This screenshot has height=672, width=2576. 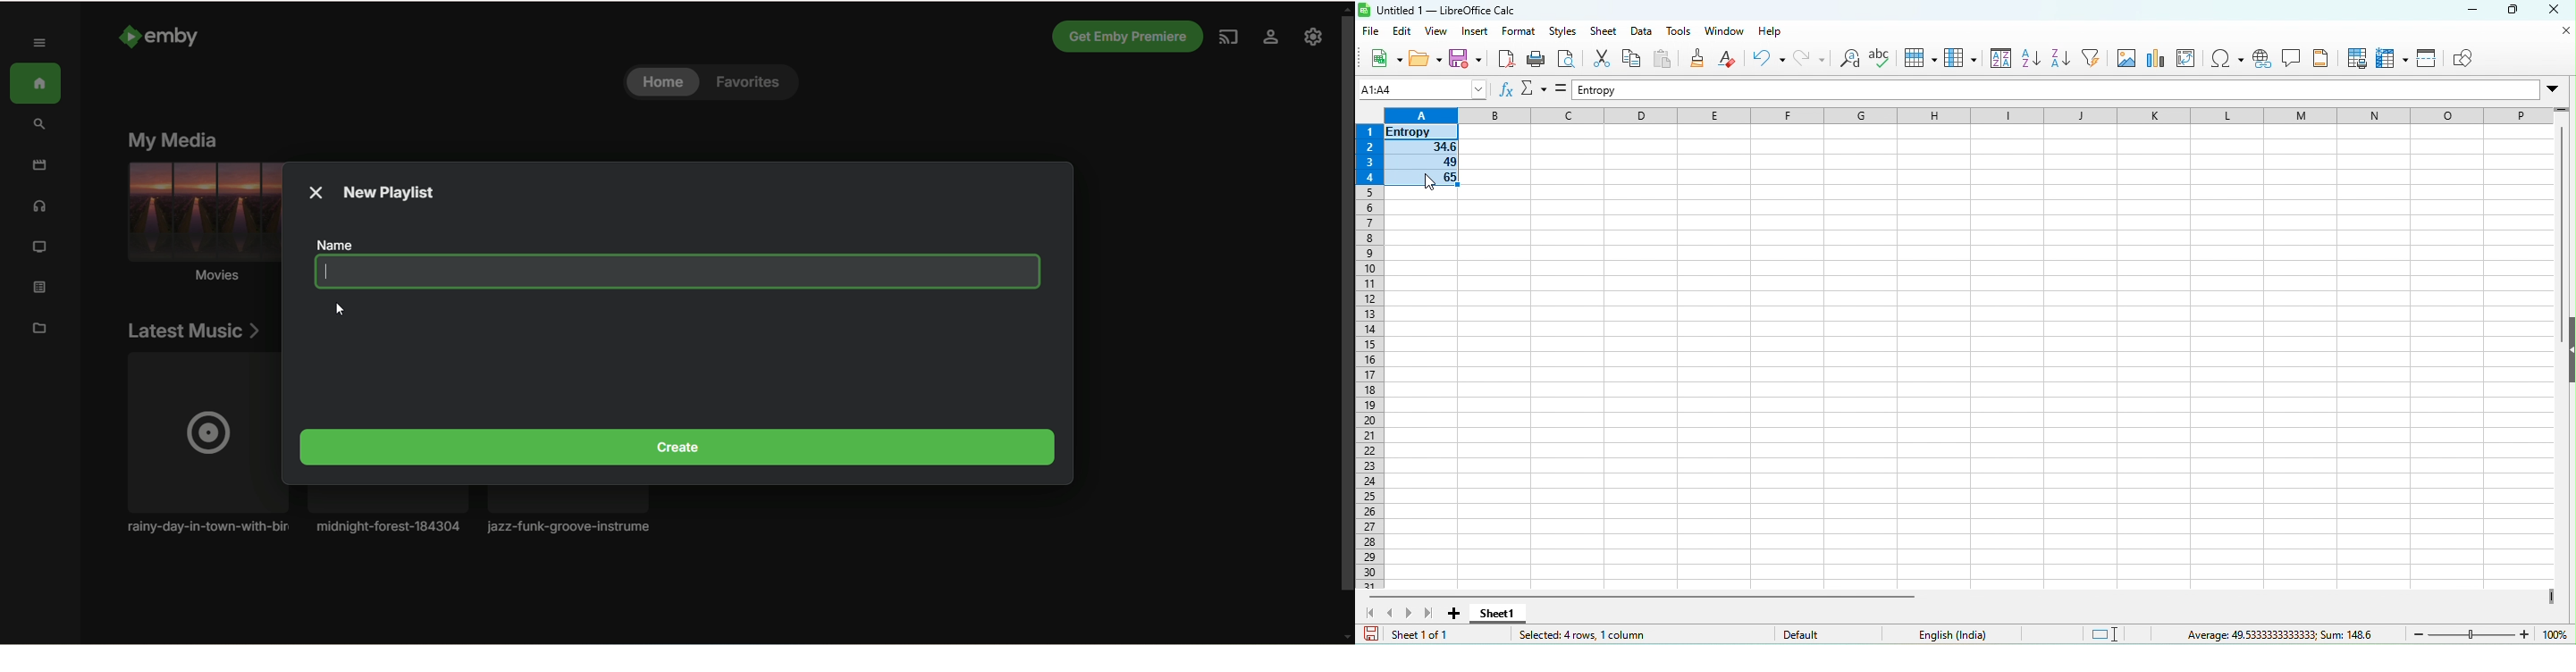 What do you see at coordinates (2228, 60) in the screenshot?
I see `special character` at bounding box center [2228, 60].